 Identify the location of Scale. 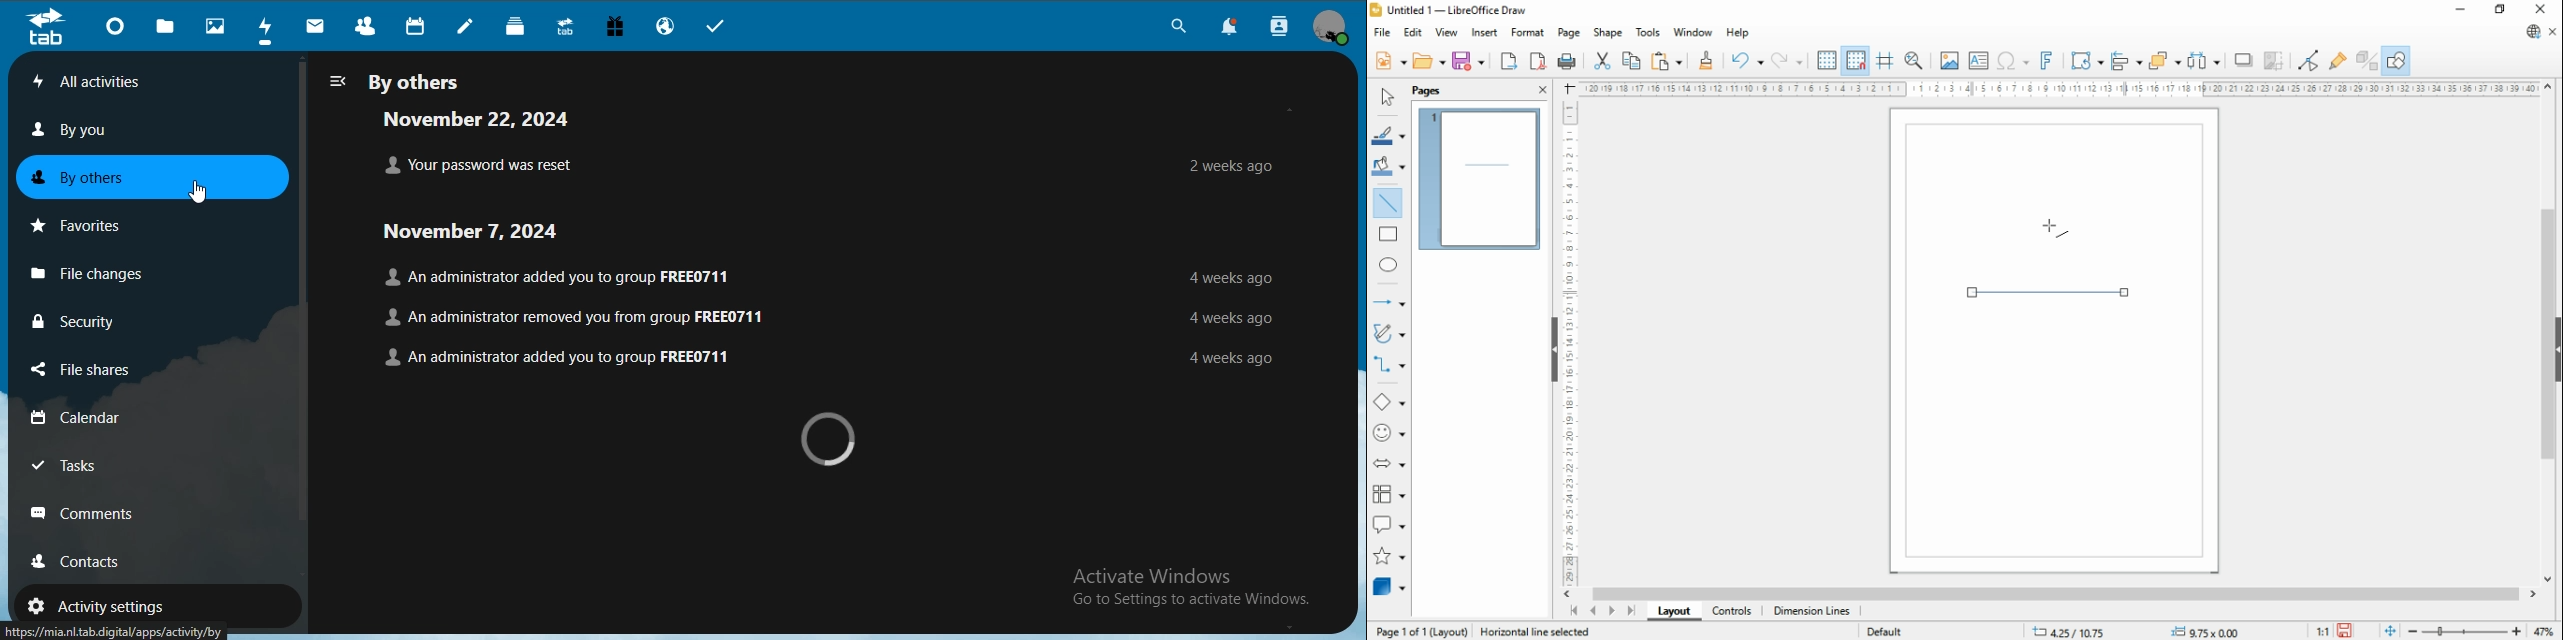
(2057, 88).